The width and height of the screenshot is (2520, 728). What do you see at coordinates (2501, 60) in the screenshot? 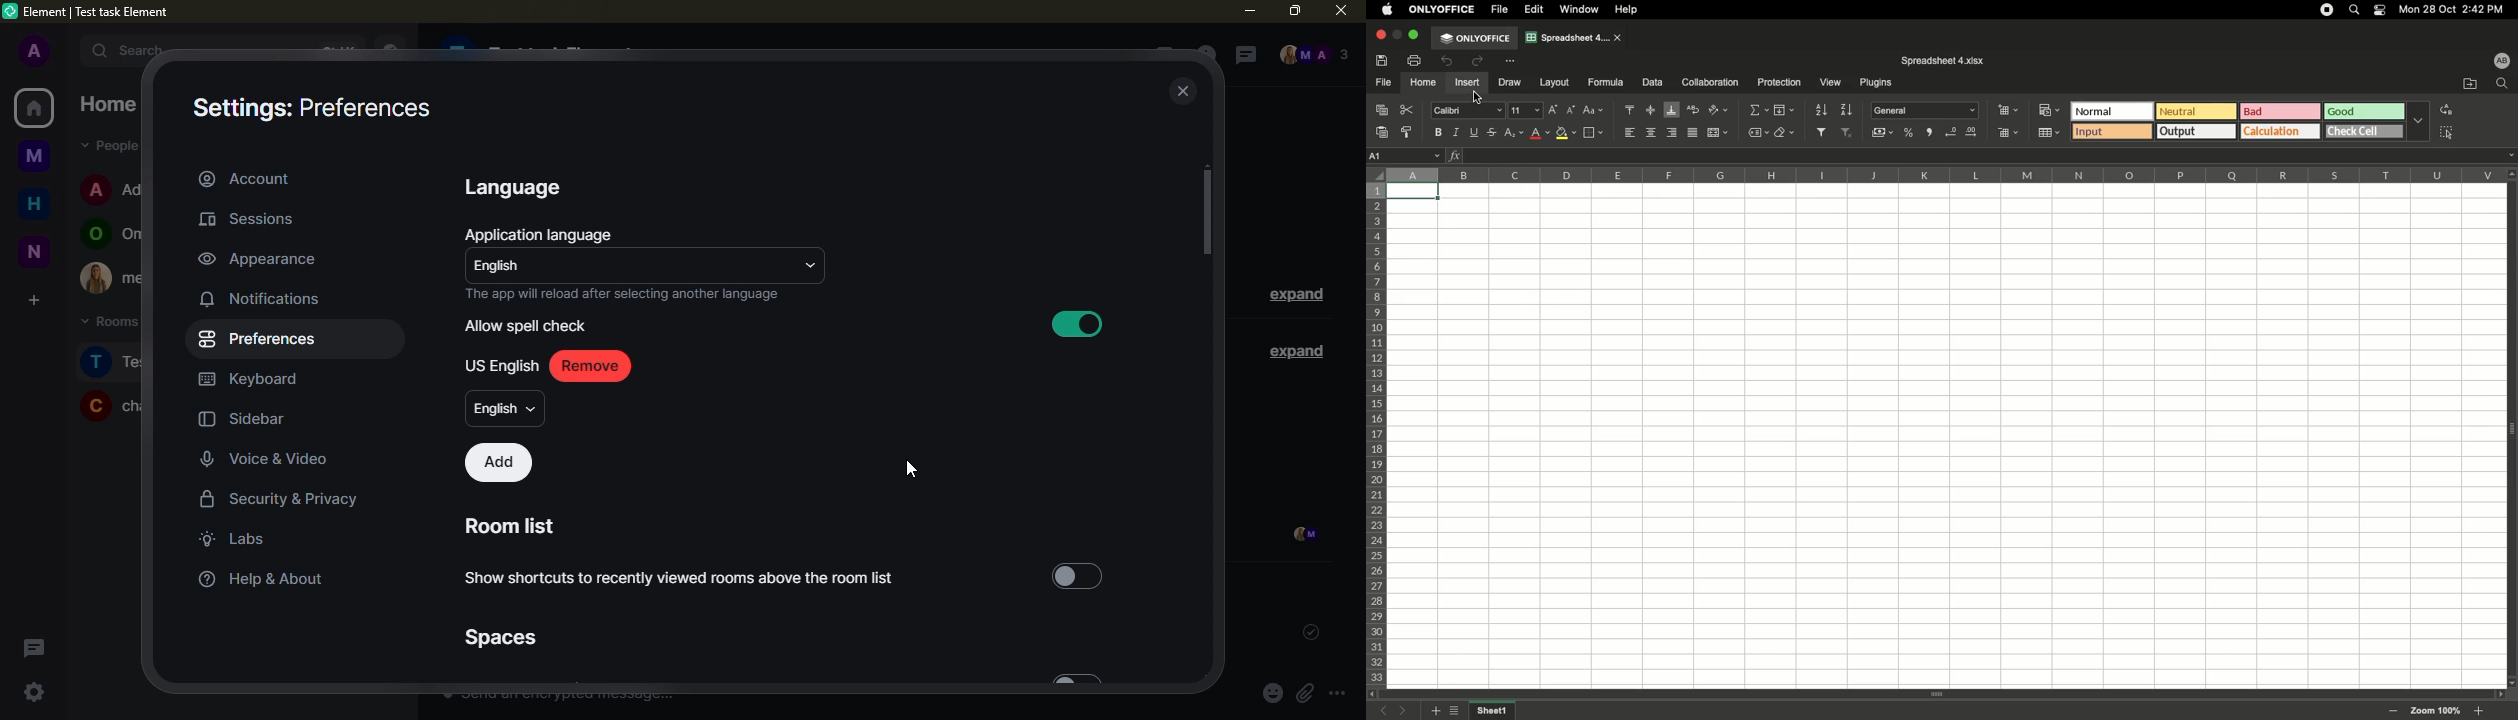
I see `User` at bounding box center [2501, 60].